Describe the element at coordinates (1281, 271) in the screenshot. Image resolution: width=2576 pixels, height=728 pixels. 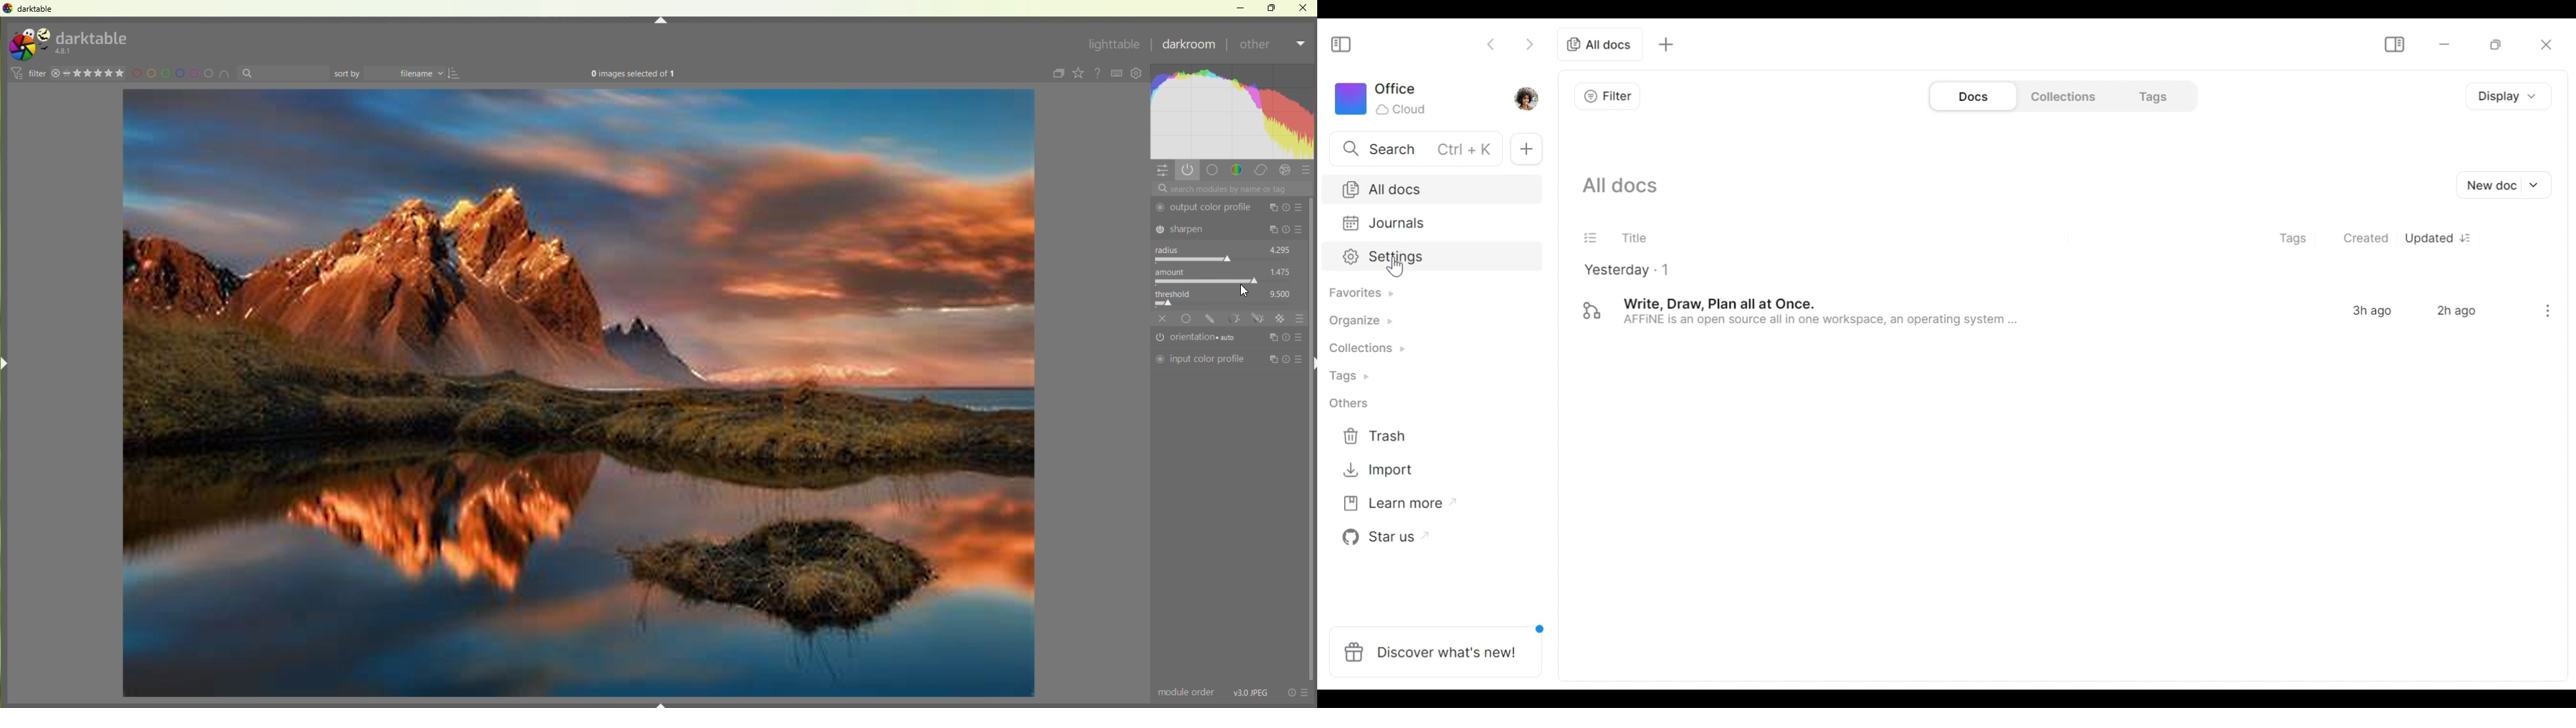
I see `value` at that location.